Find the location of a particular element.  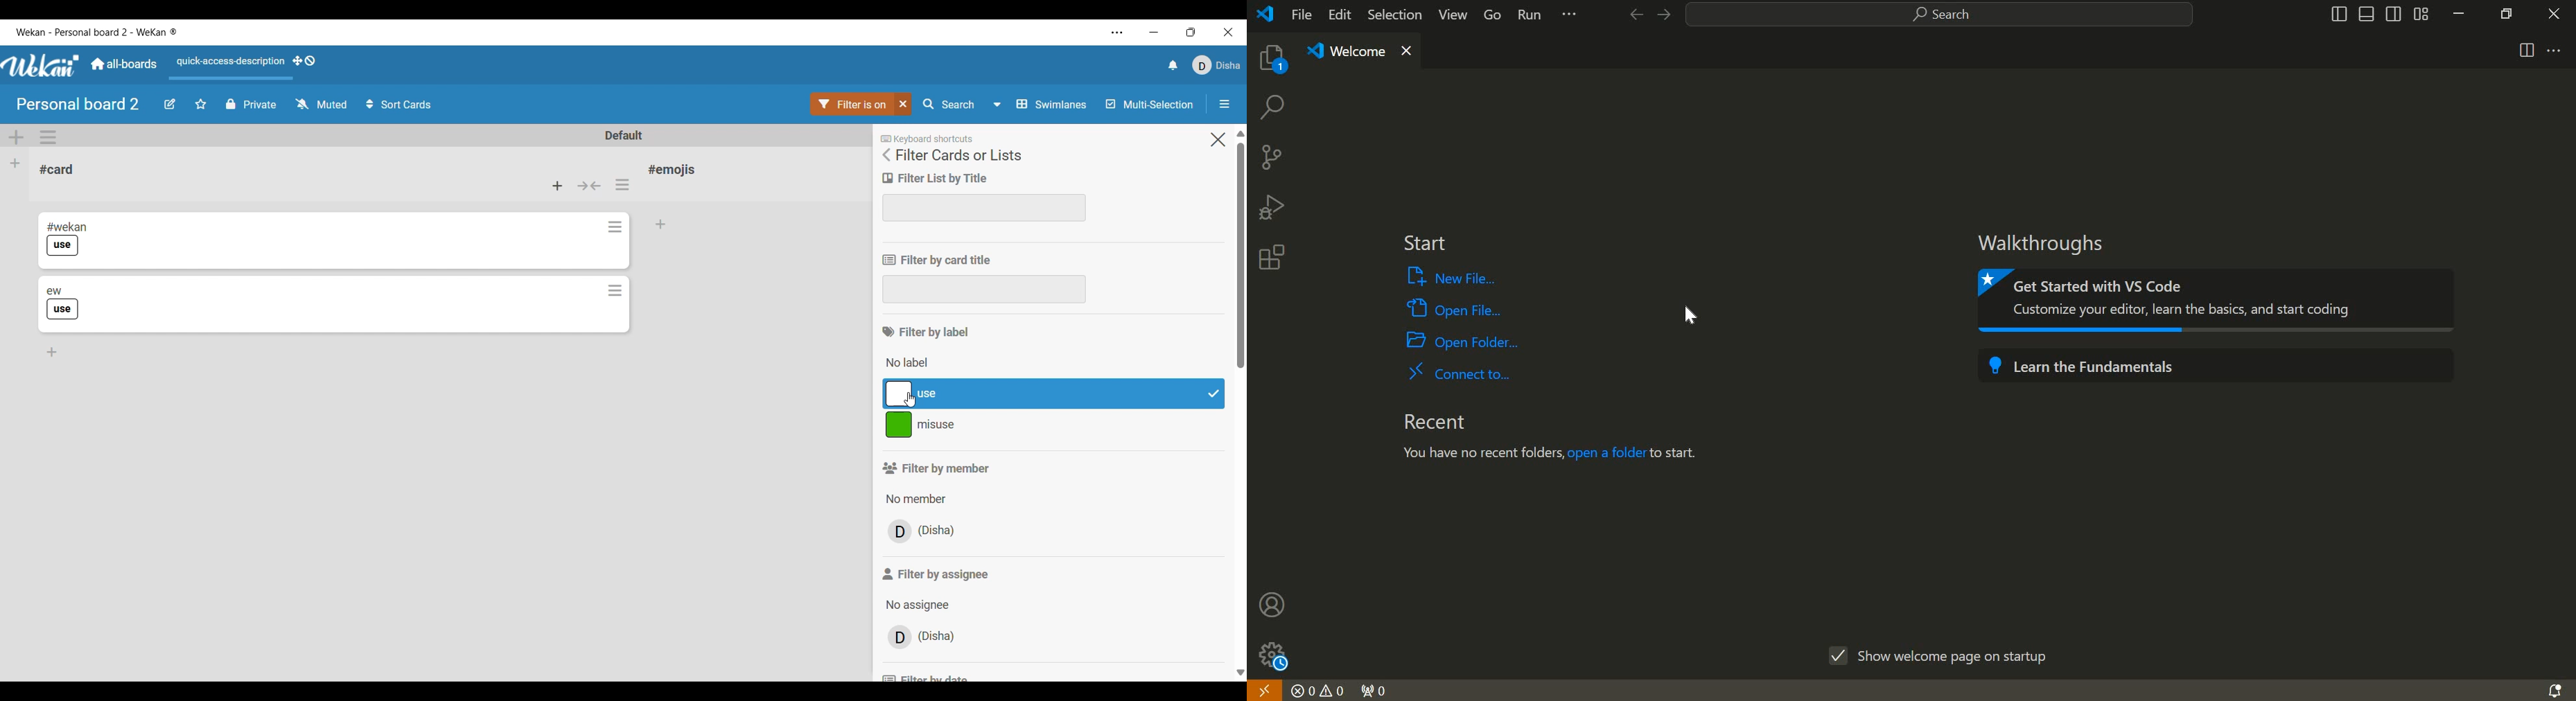

Quick access description is located at coordinates (229, 62).